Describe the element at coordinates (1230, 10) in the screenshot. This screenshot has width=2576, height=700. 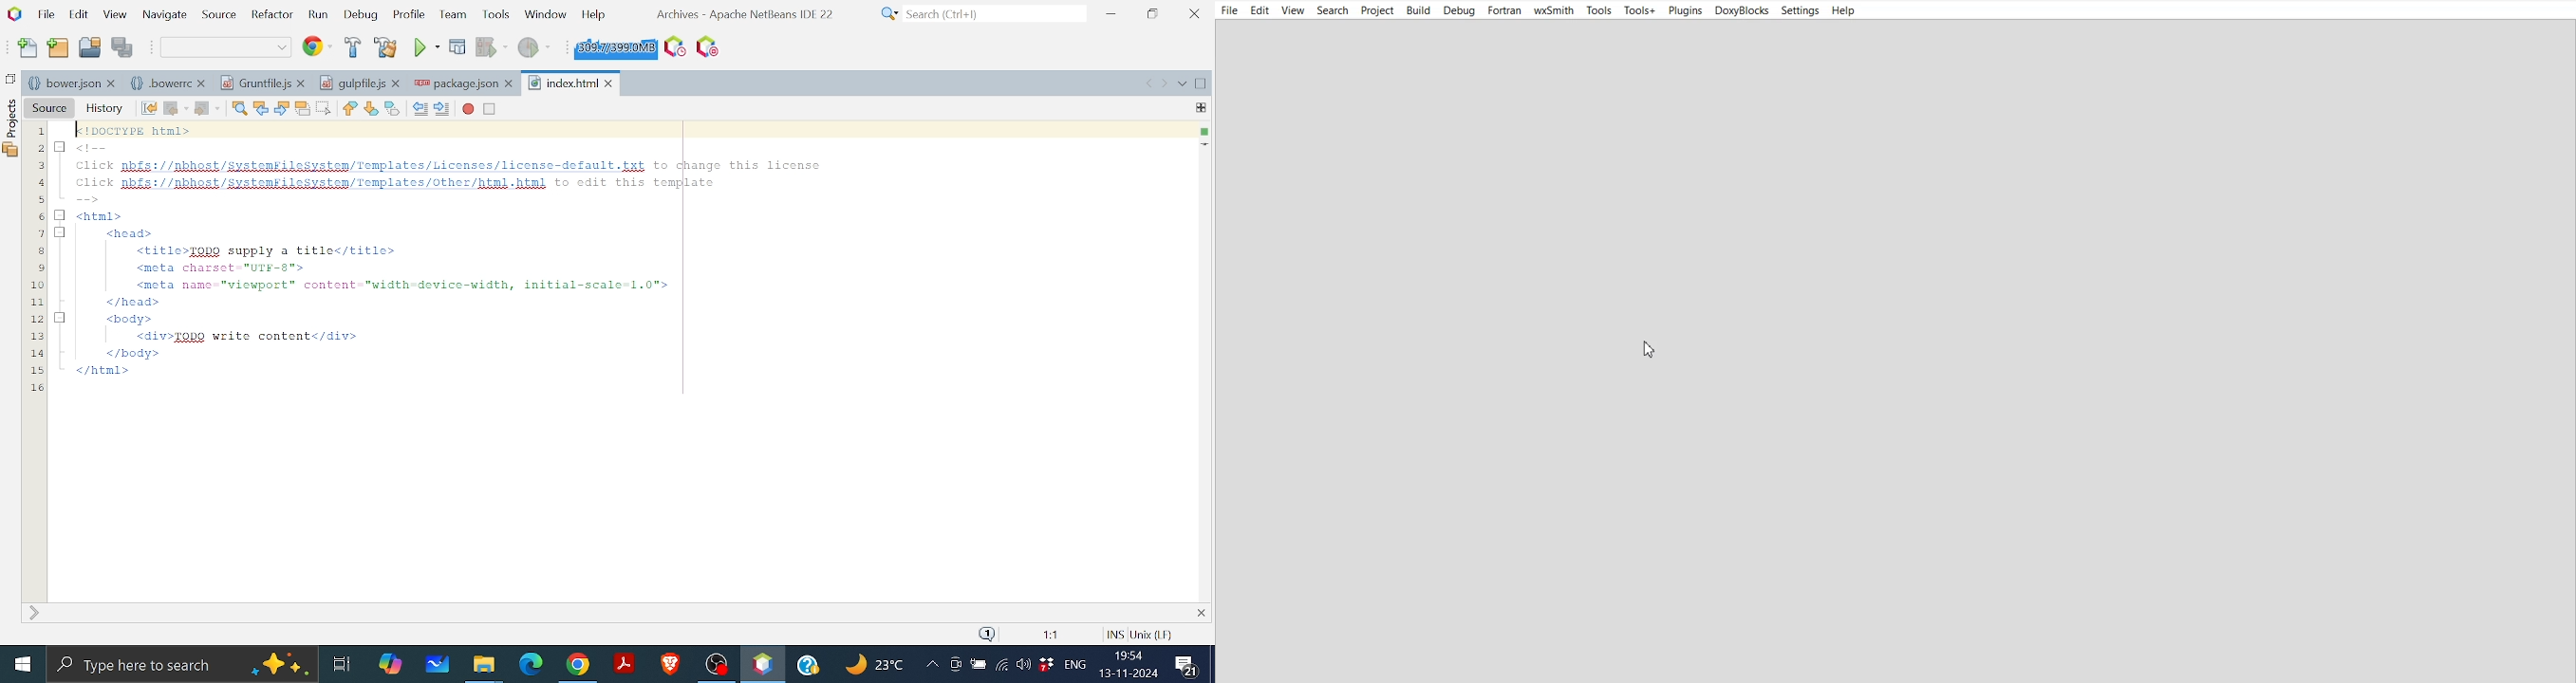
I see `File` at that location.